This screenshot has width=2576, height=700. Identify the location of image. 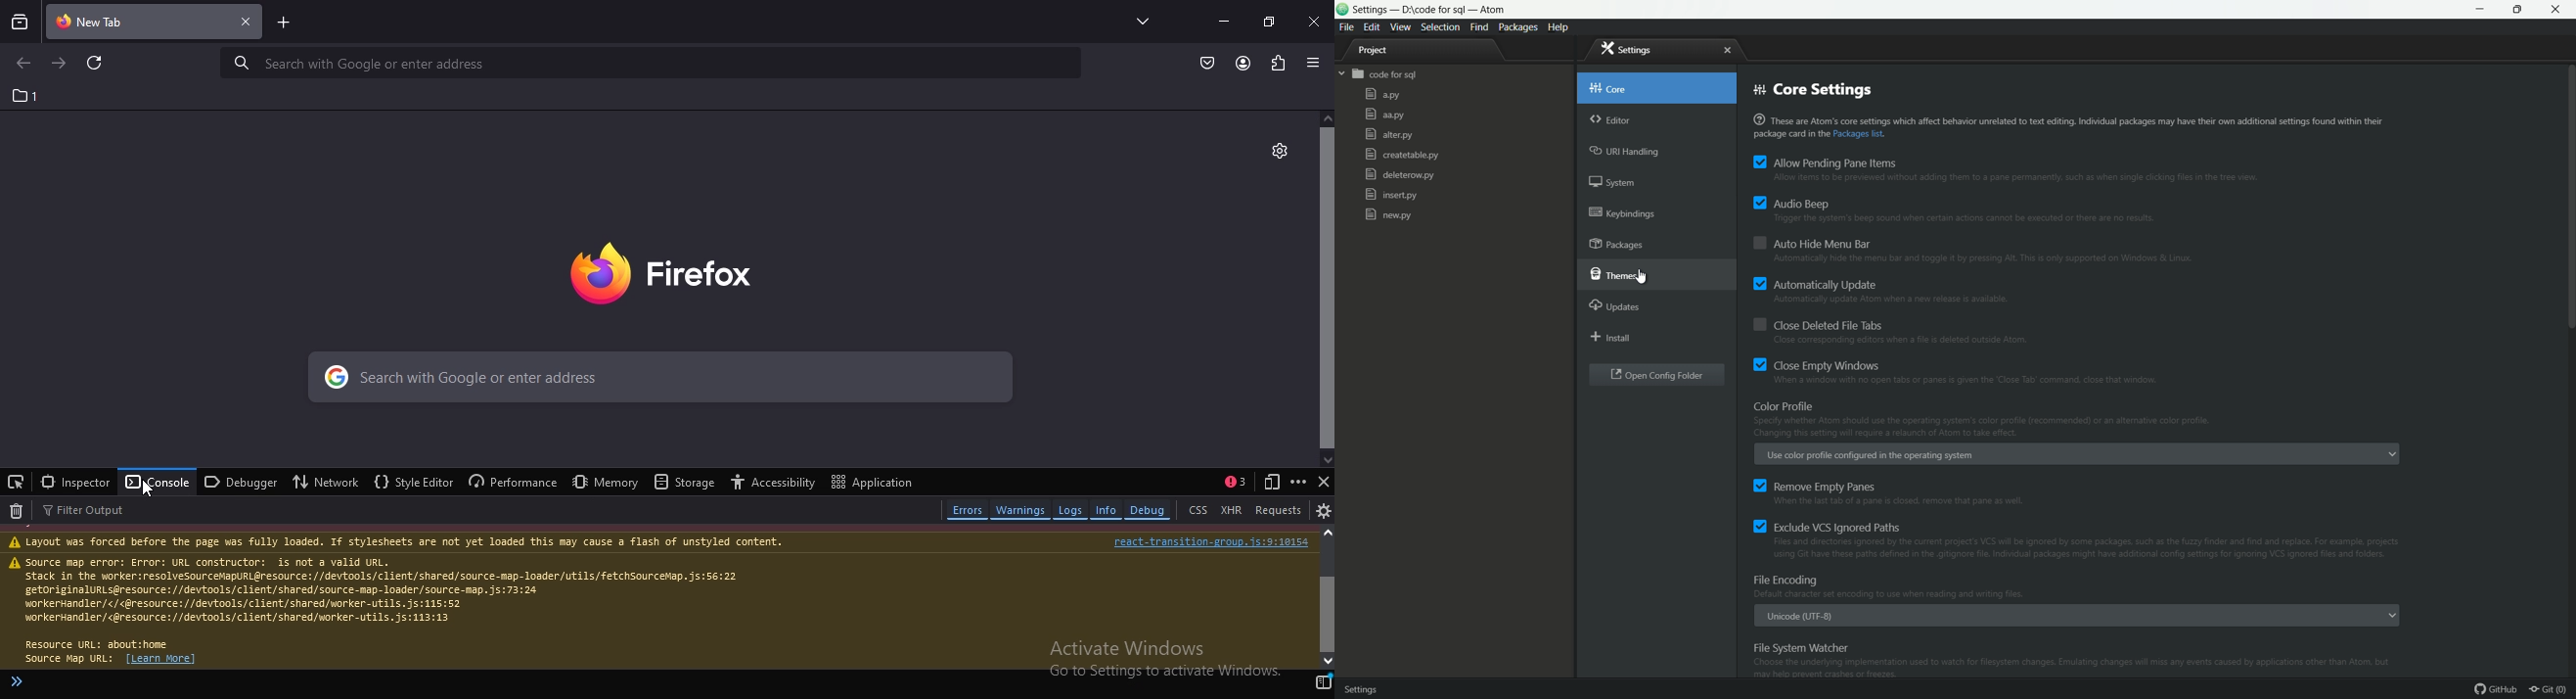
(681, 274).